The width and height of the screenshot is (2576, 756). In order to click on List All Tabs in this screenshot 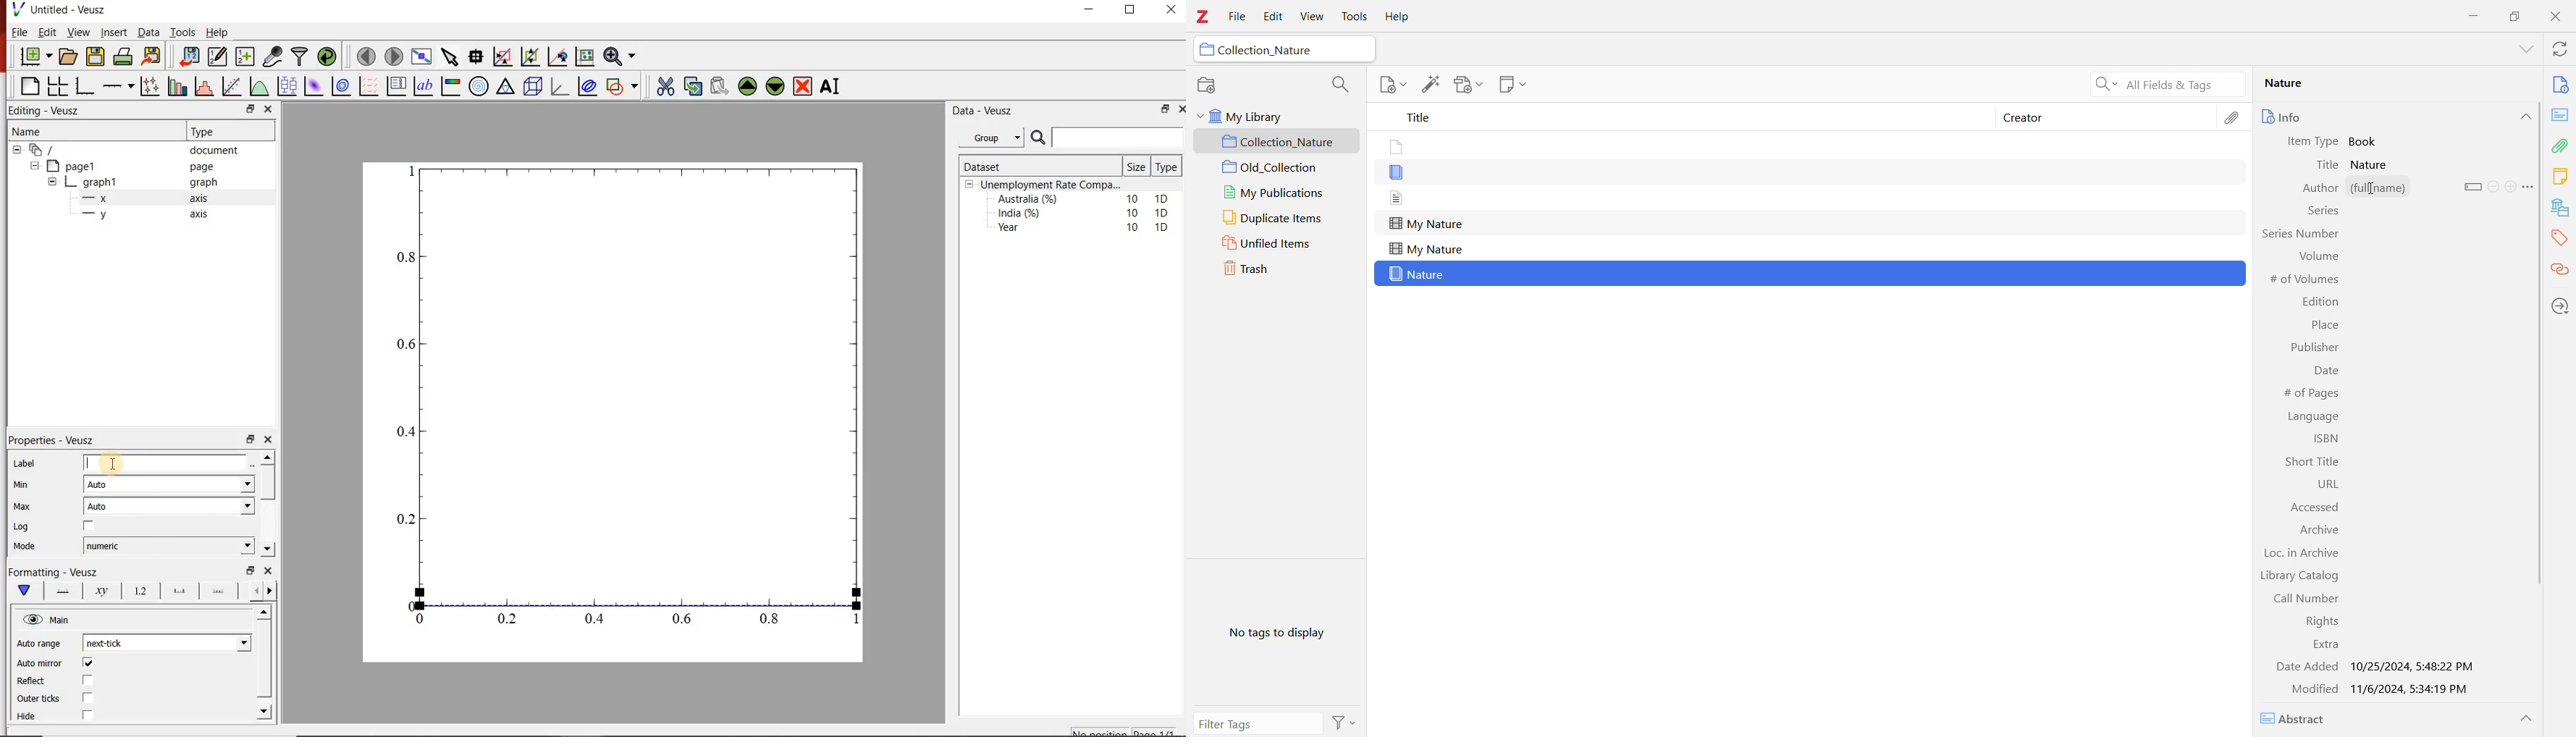, I will do `click(2521, 51)`.